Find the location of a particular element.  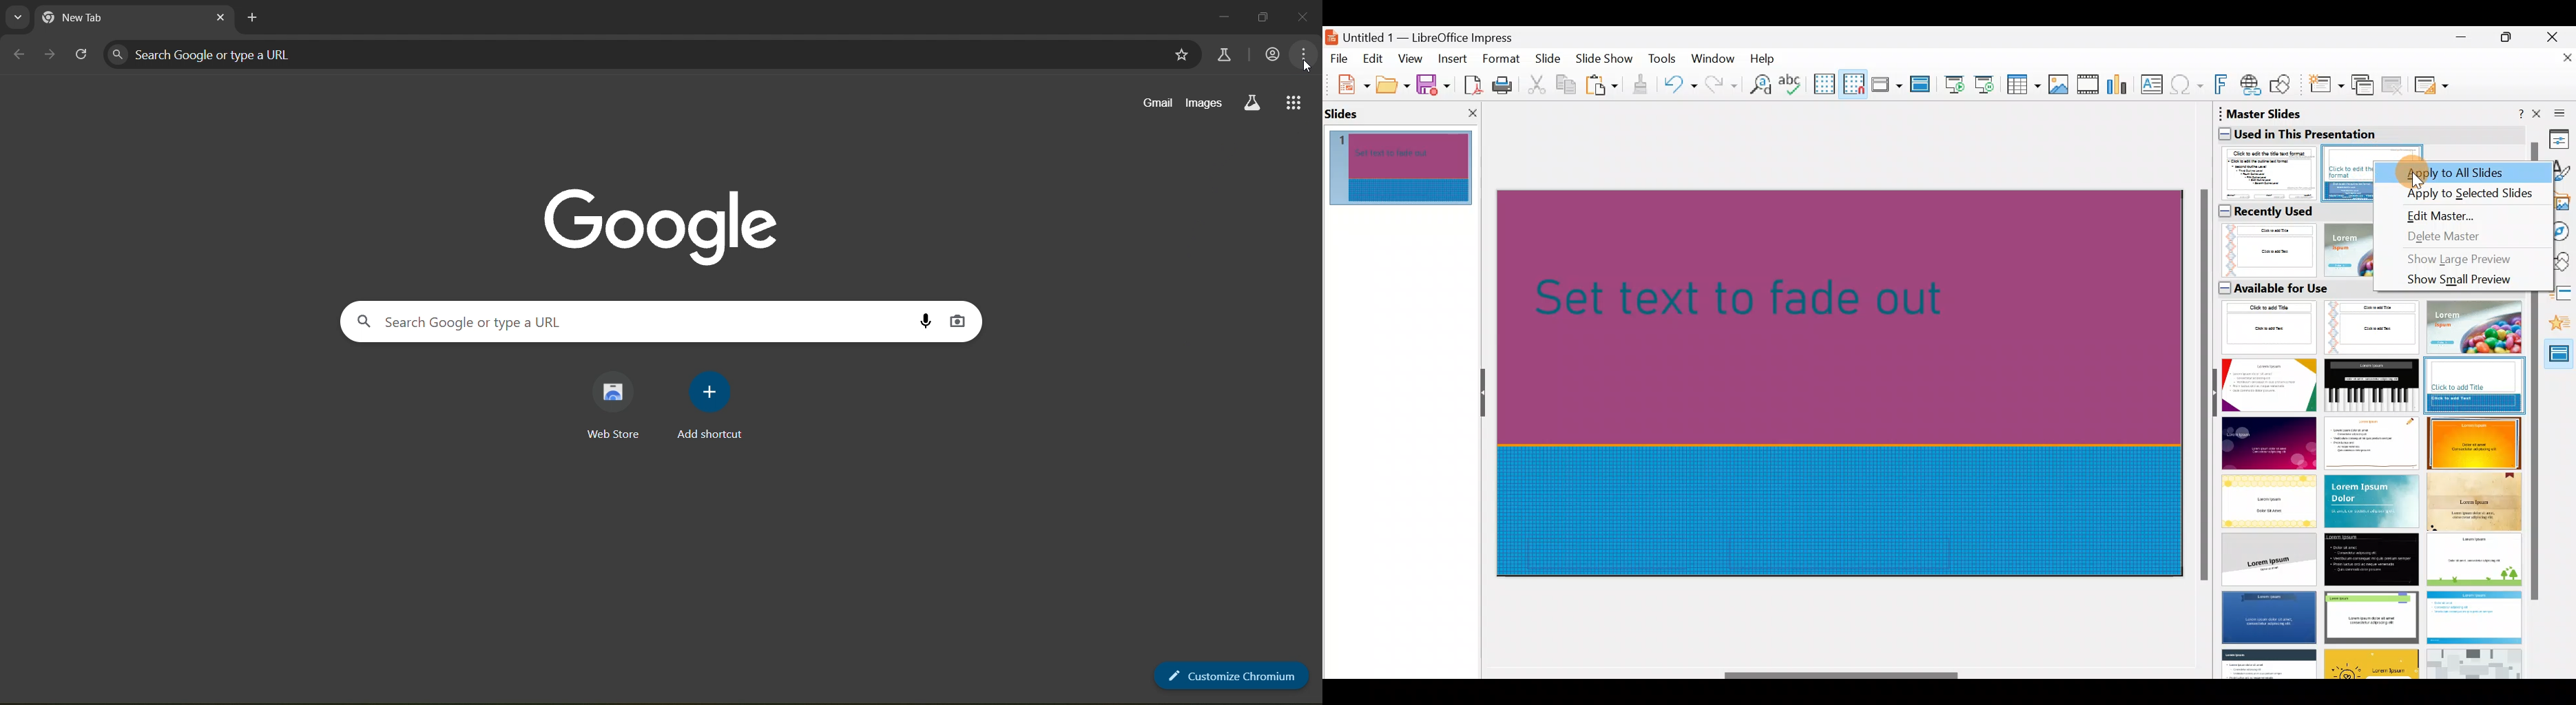

Delete slide is located at coordinates (2395, 84).